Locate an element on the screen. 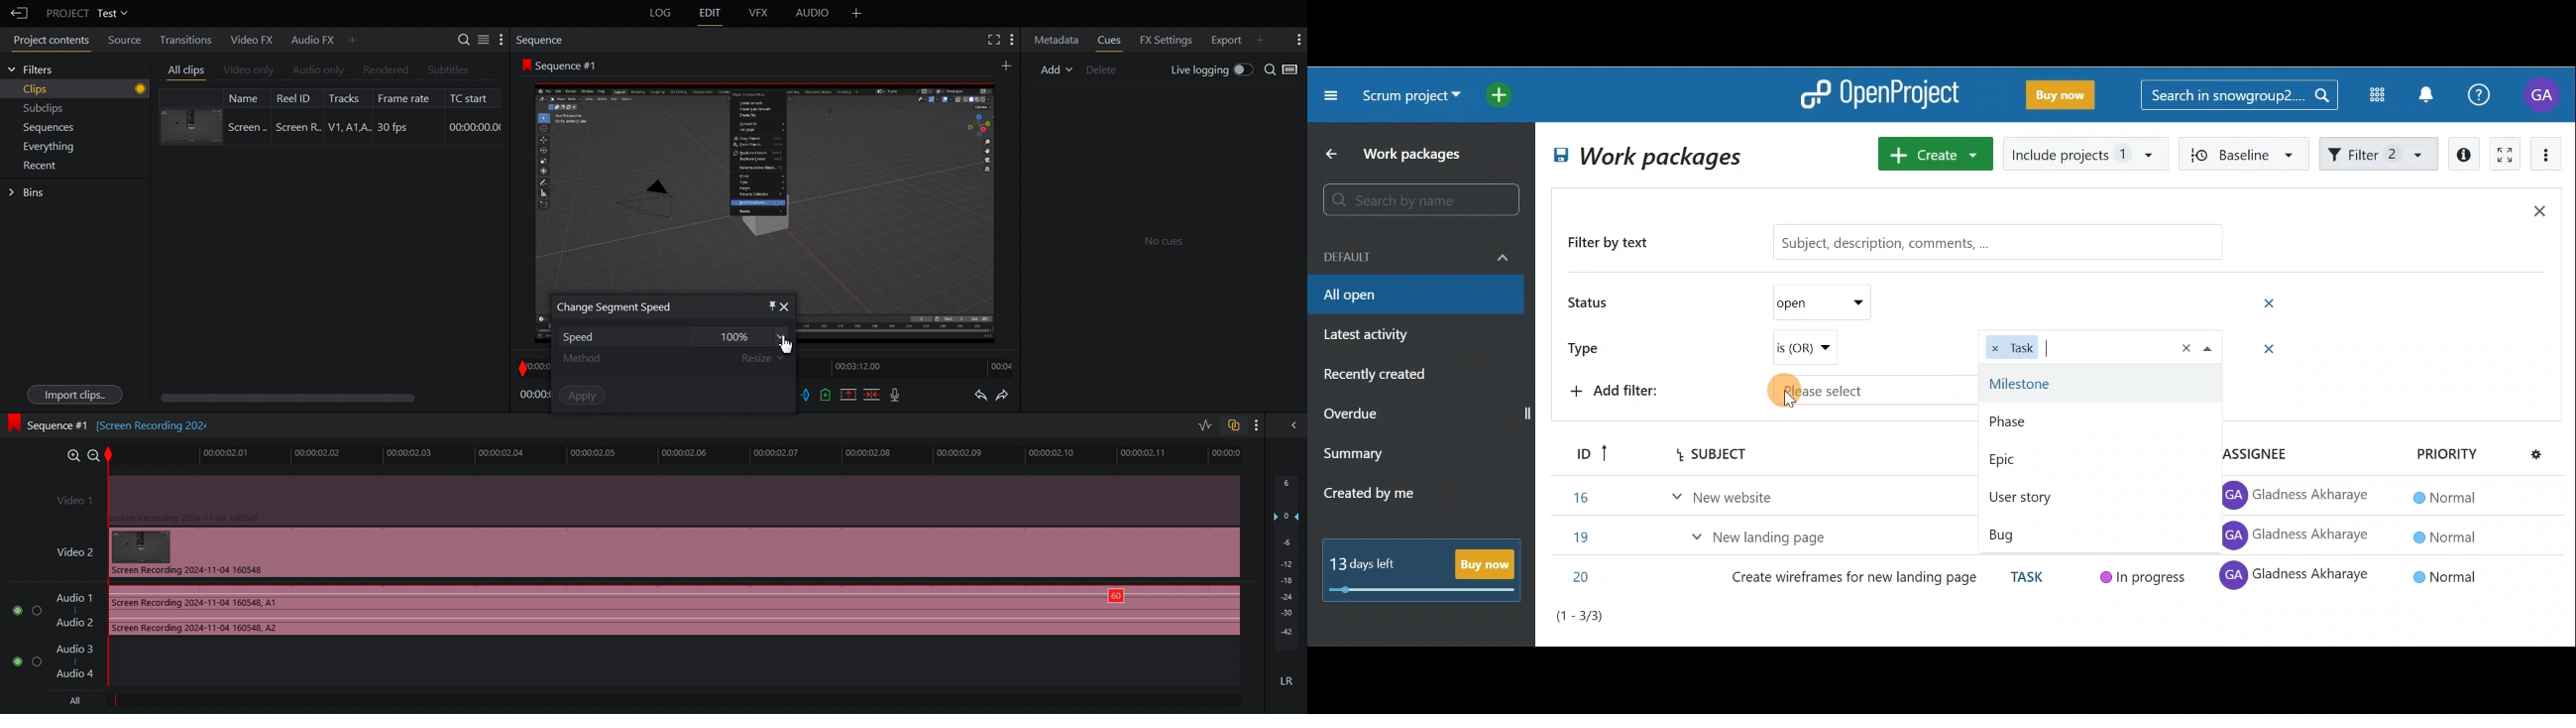 The height and width of the screenshot is (728, 2576). Work packages is located at coordinates (1398, 154).